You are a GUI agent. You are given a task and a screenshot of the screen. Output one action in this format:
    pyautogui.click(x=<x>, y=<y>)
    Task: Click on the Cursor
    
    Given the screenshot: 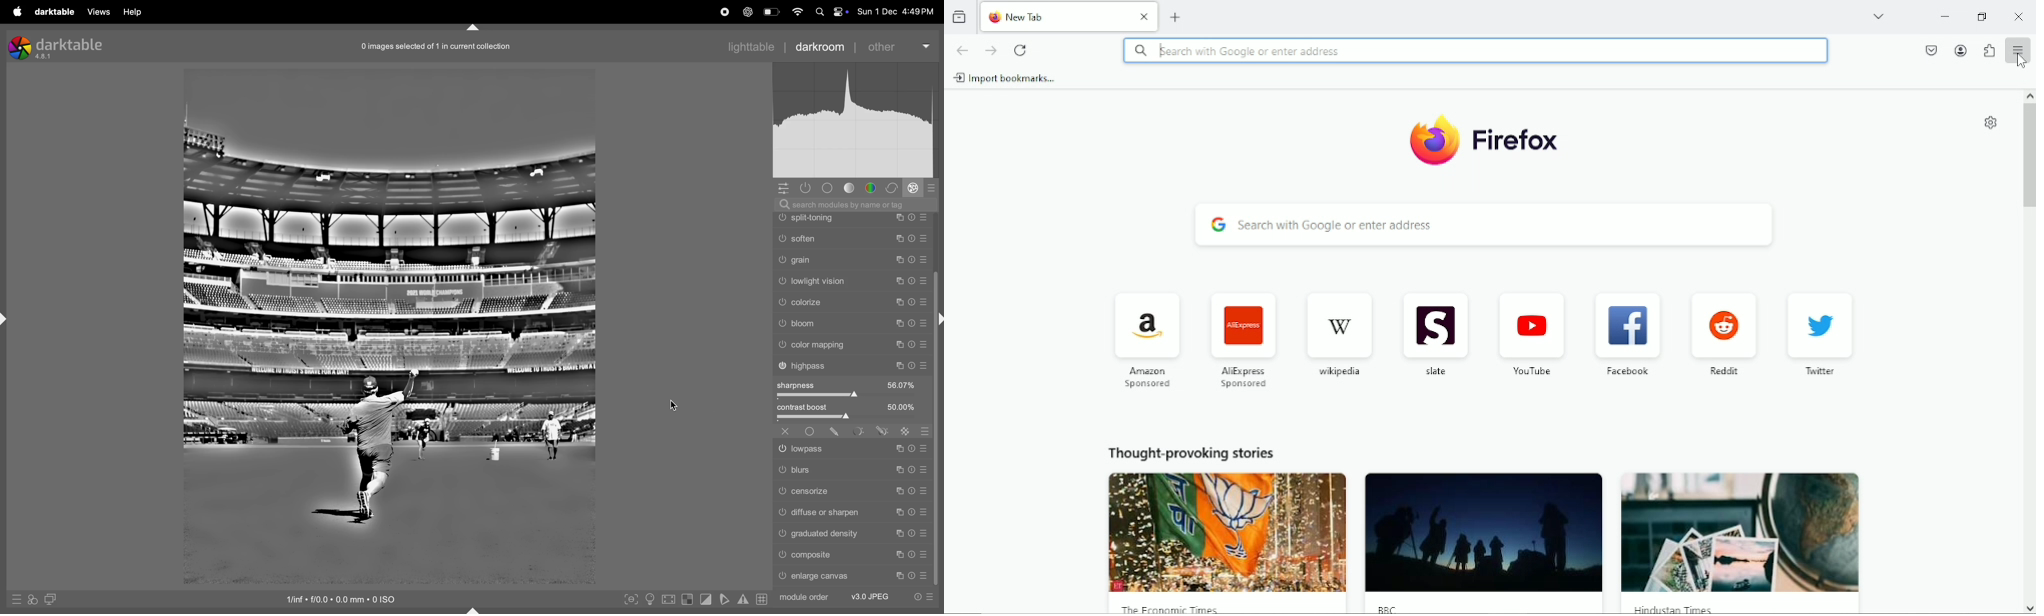 What is the action you would take?
    pyautogui.click(x=2021, y=61)
    